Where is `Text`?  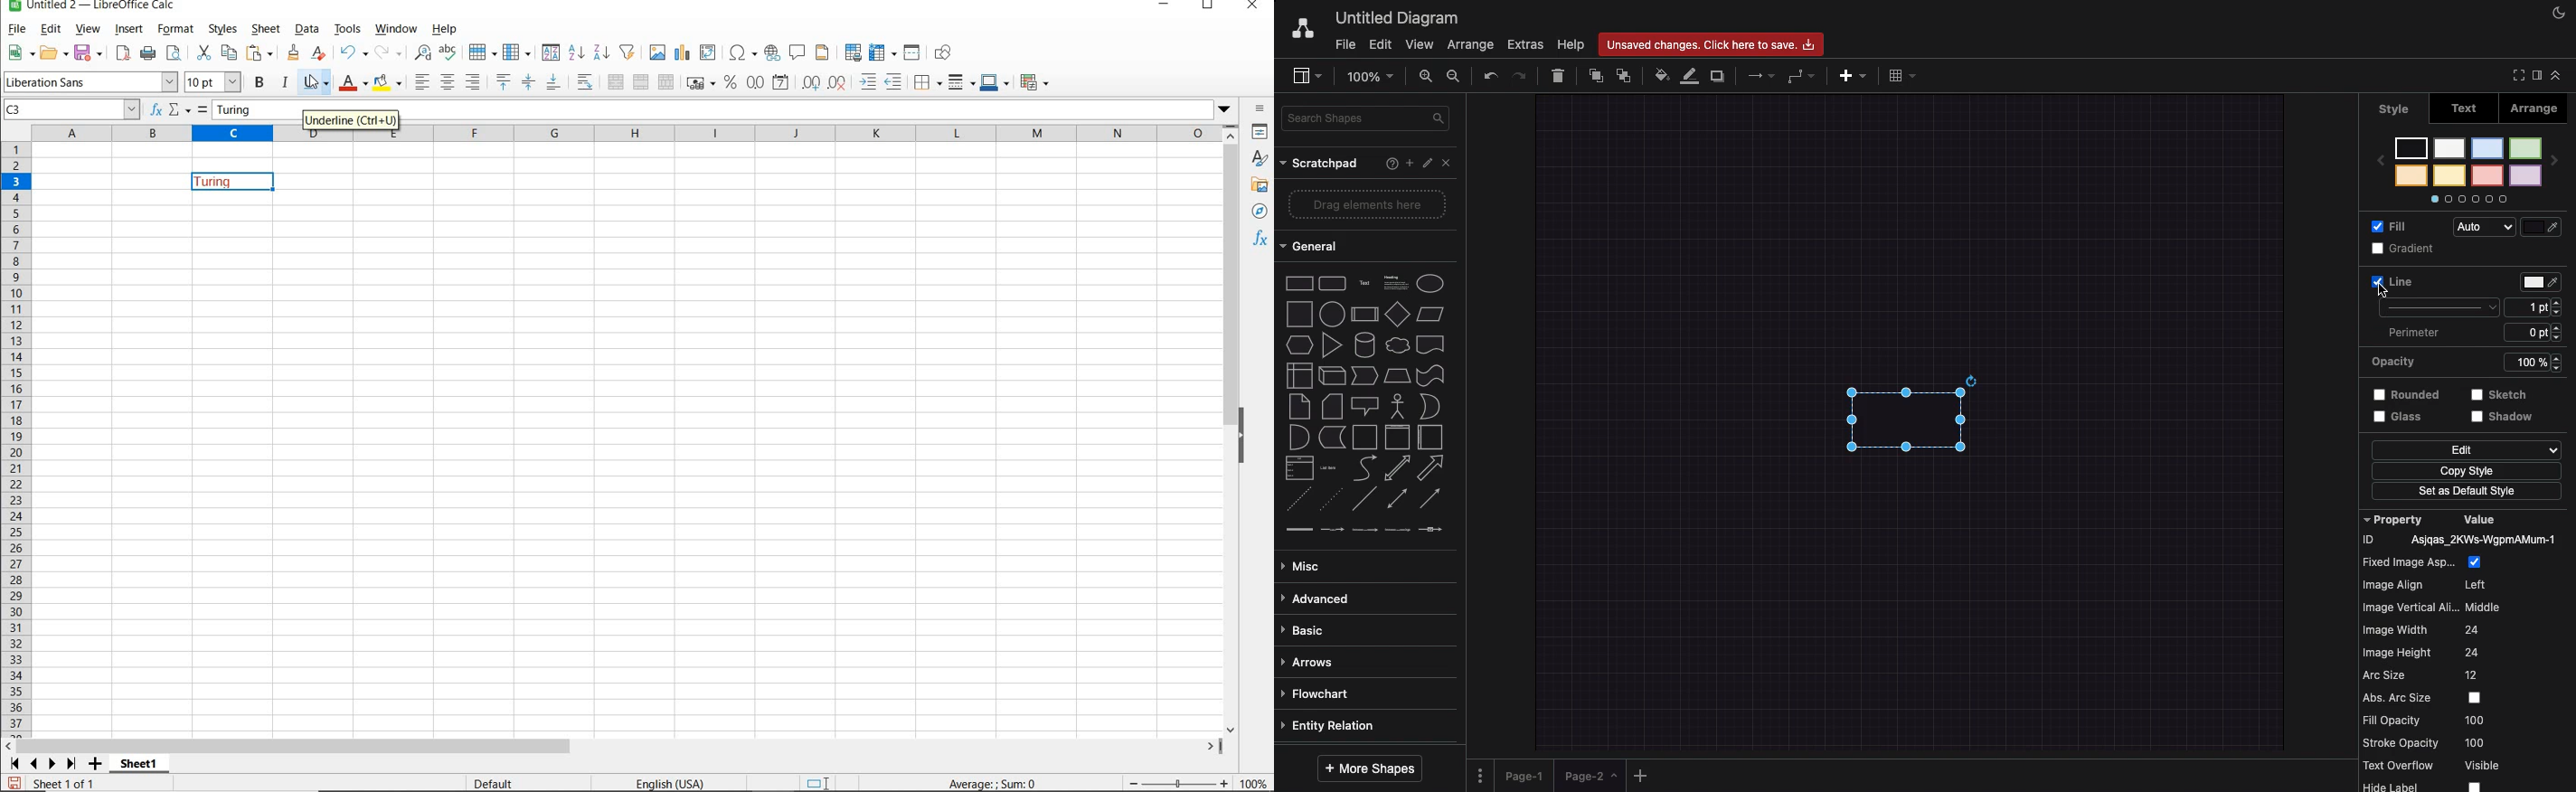 Text is located at coordinates (2470, 107).